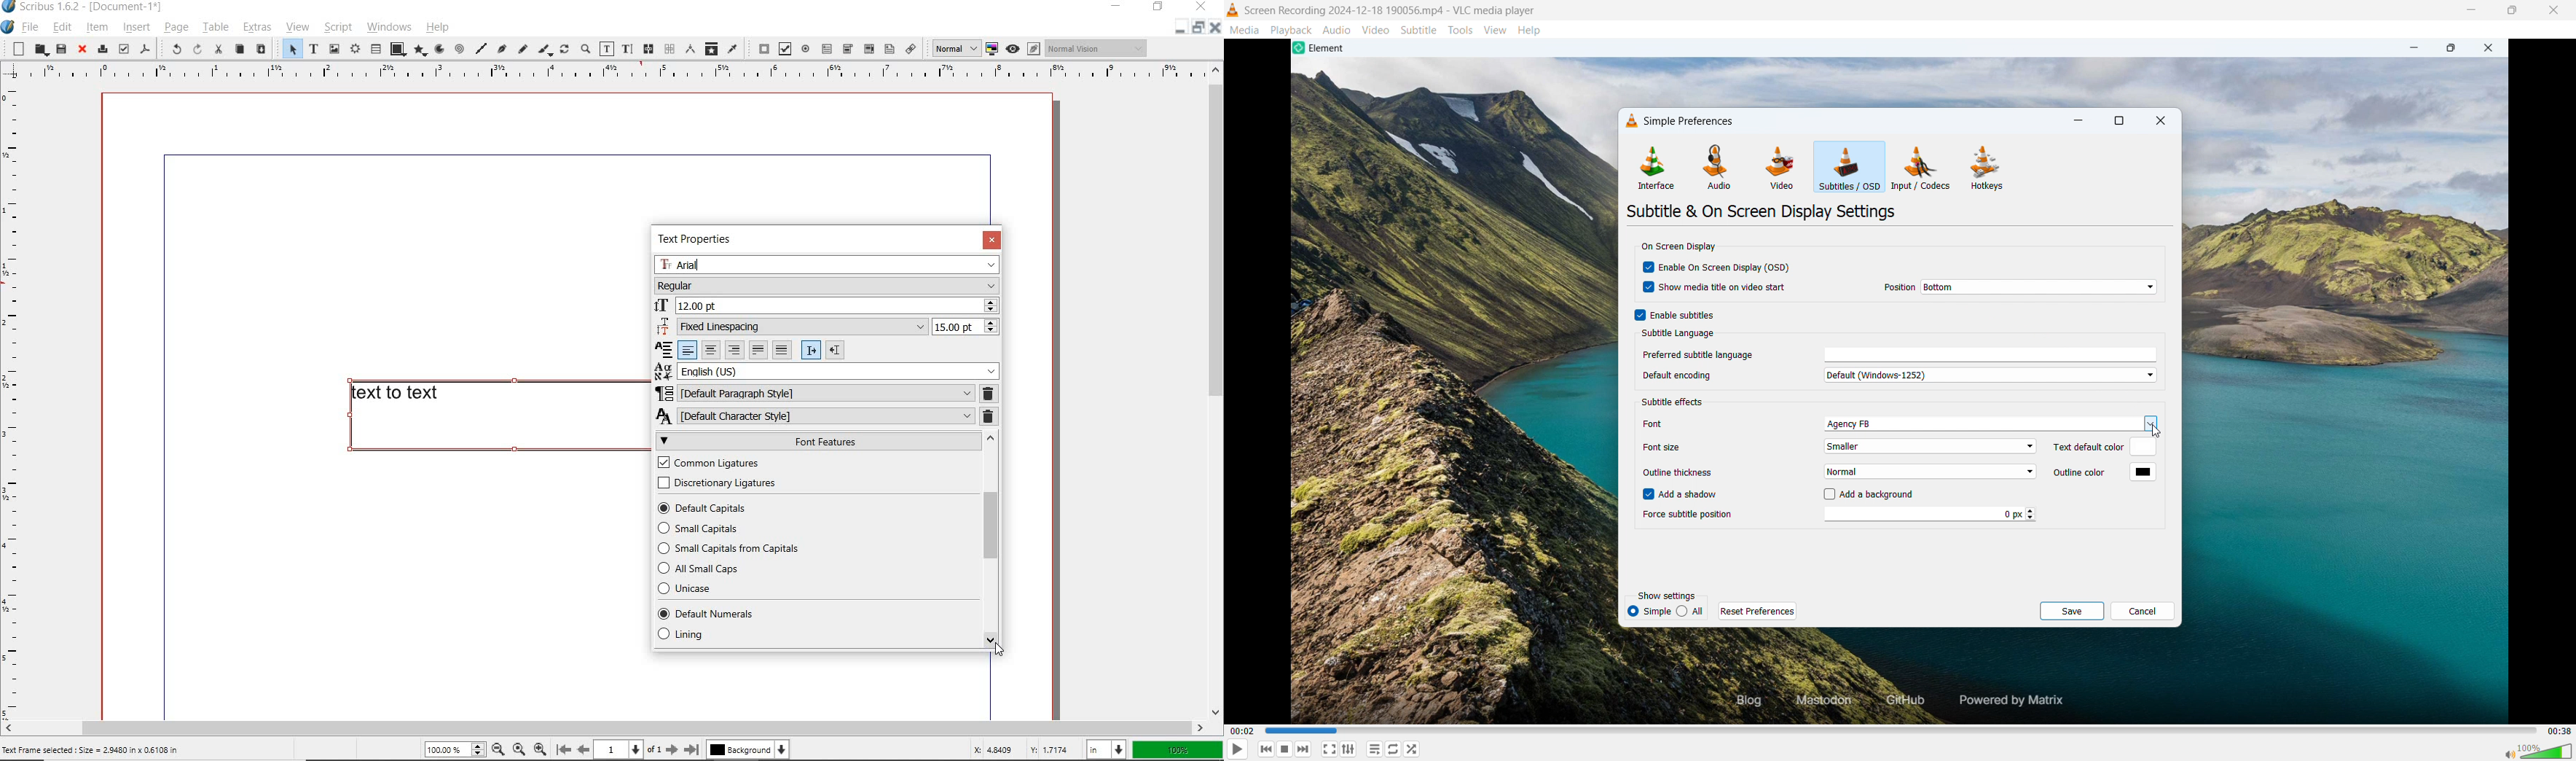 The height and width of the screenshot is (784, 2576). What do you see at coordinates (1530, 31) in the screenshot?
I see `help` at bounding box center [1530, 31].